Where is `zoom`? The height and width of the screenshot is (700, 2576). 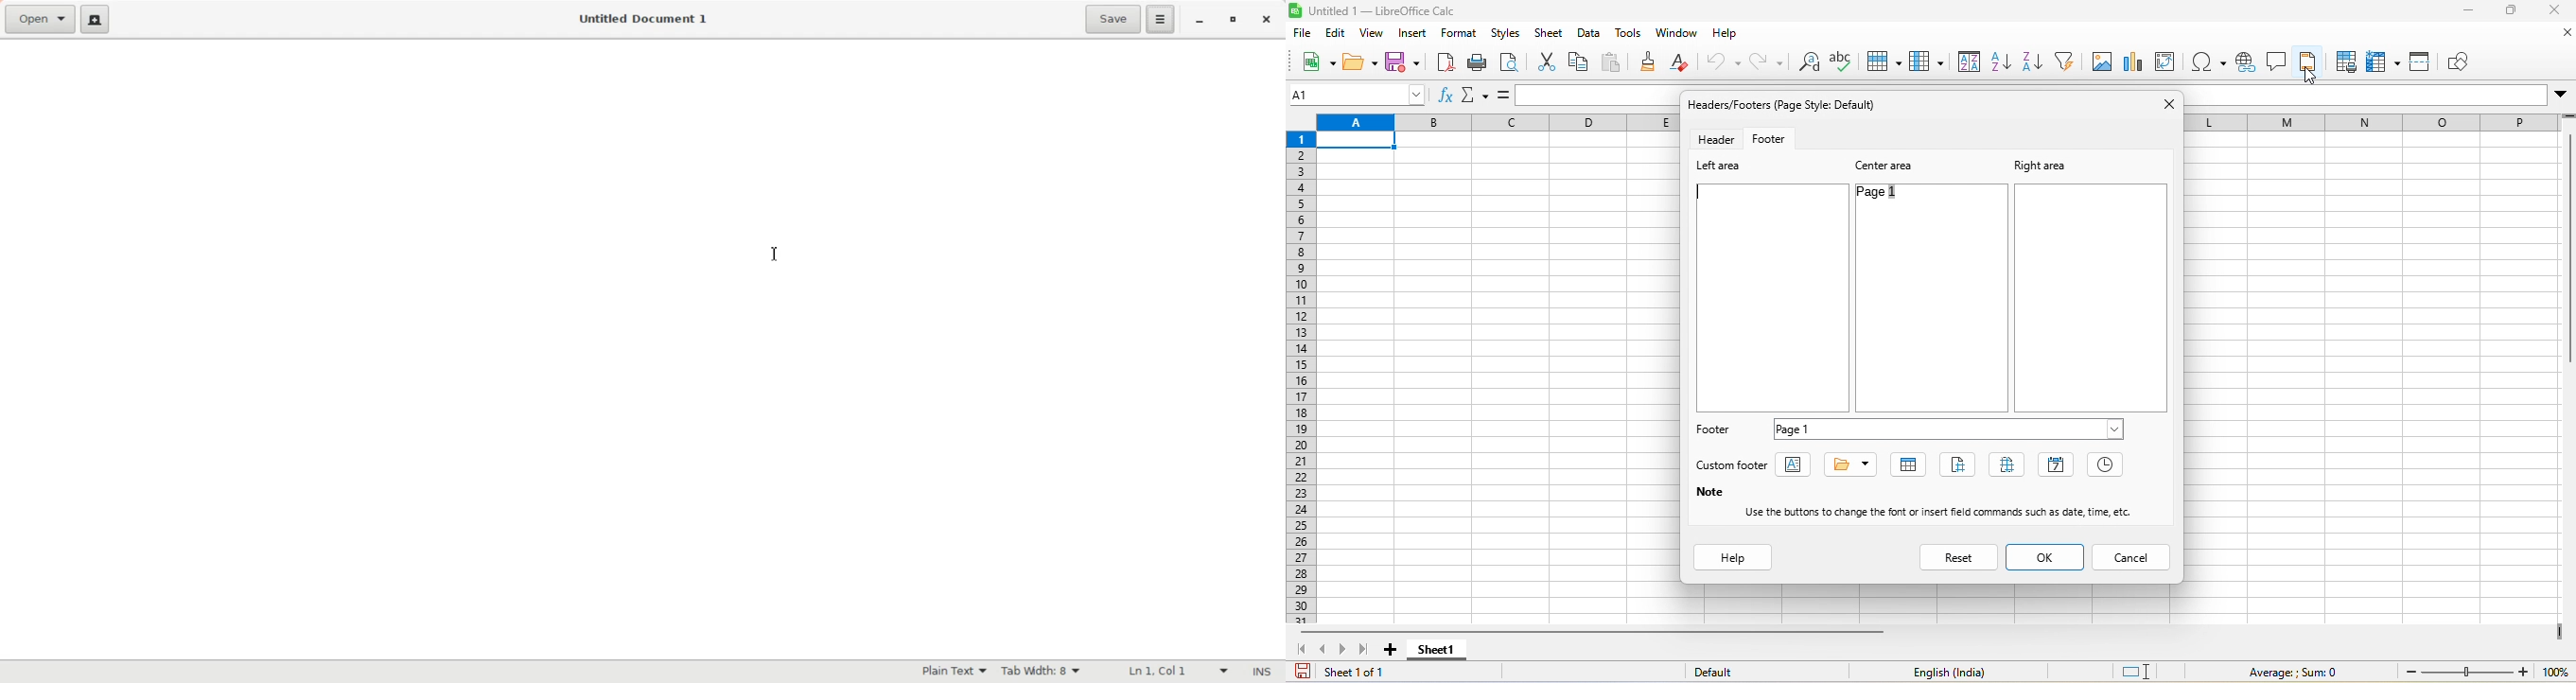 zoom is located at coordinates (2481, 673).